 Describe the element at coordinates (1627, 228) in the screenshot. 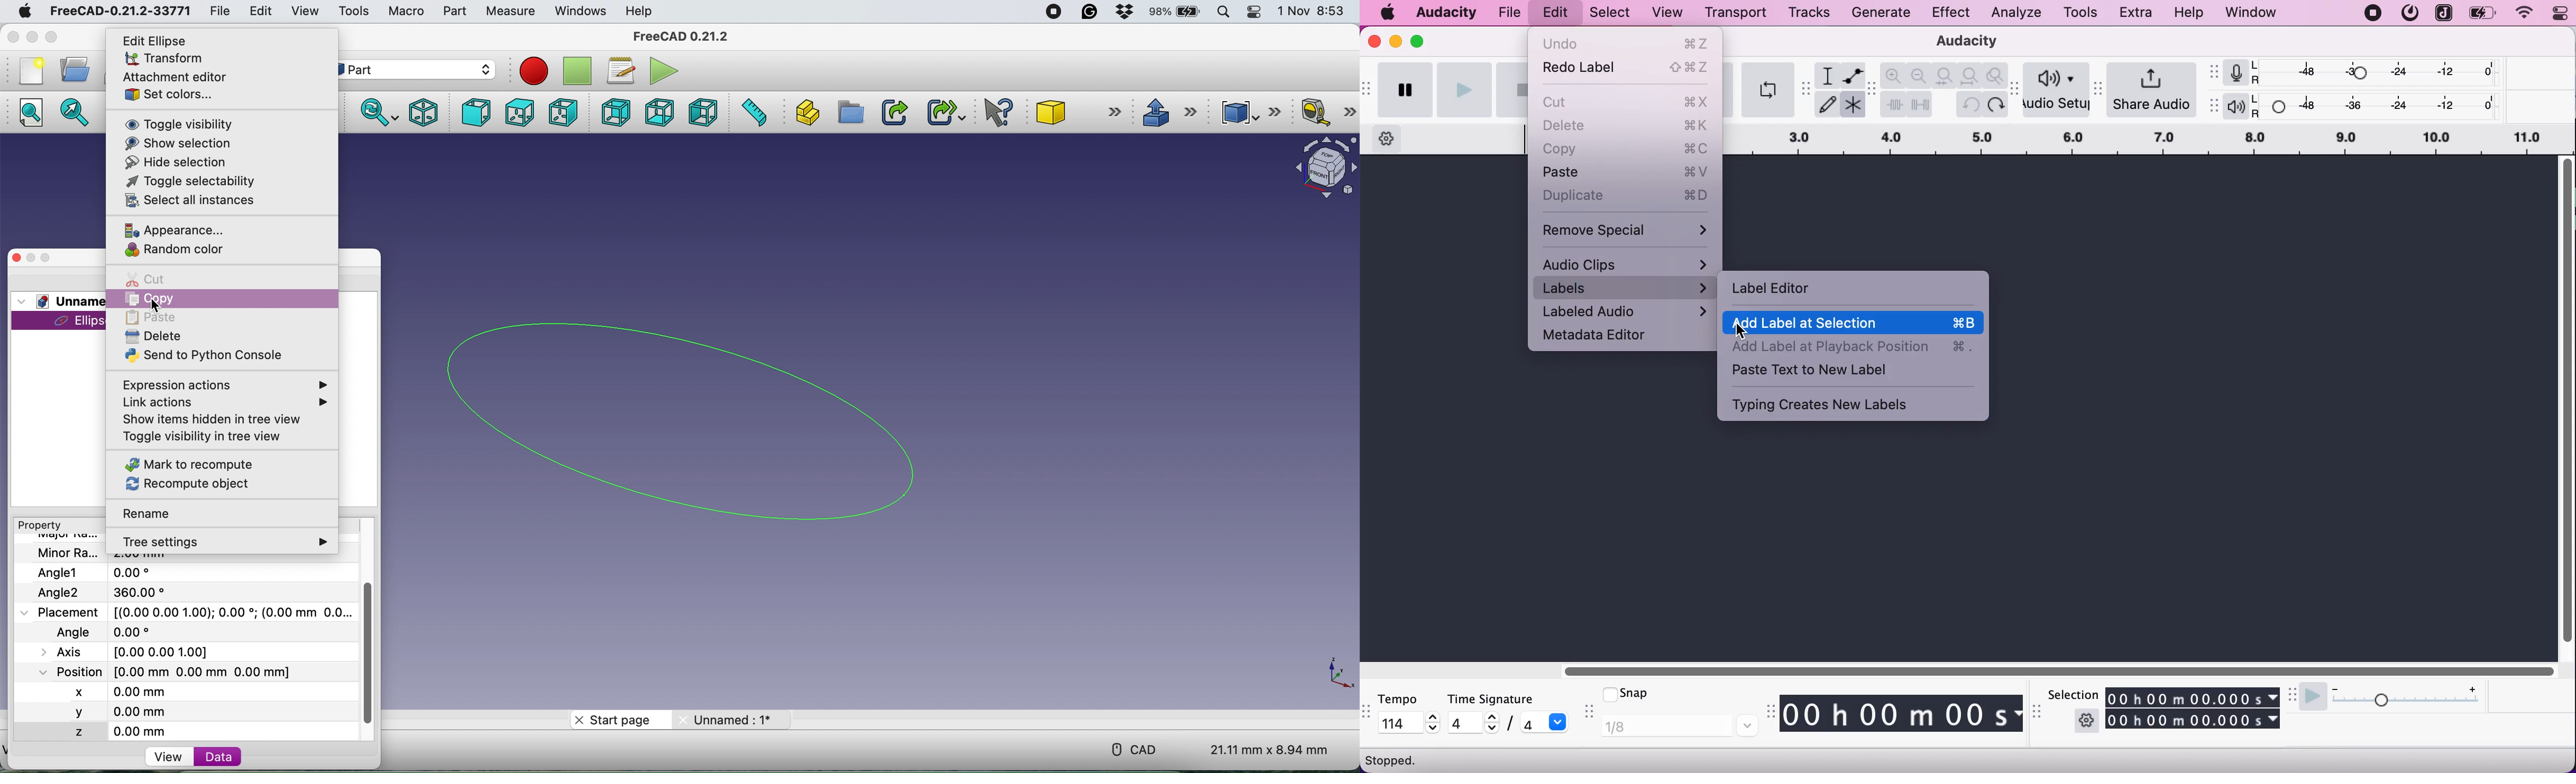

I see `remove special` at that location.